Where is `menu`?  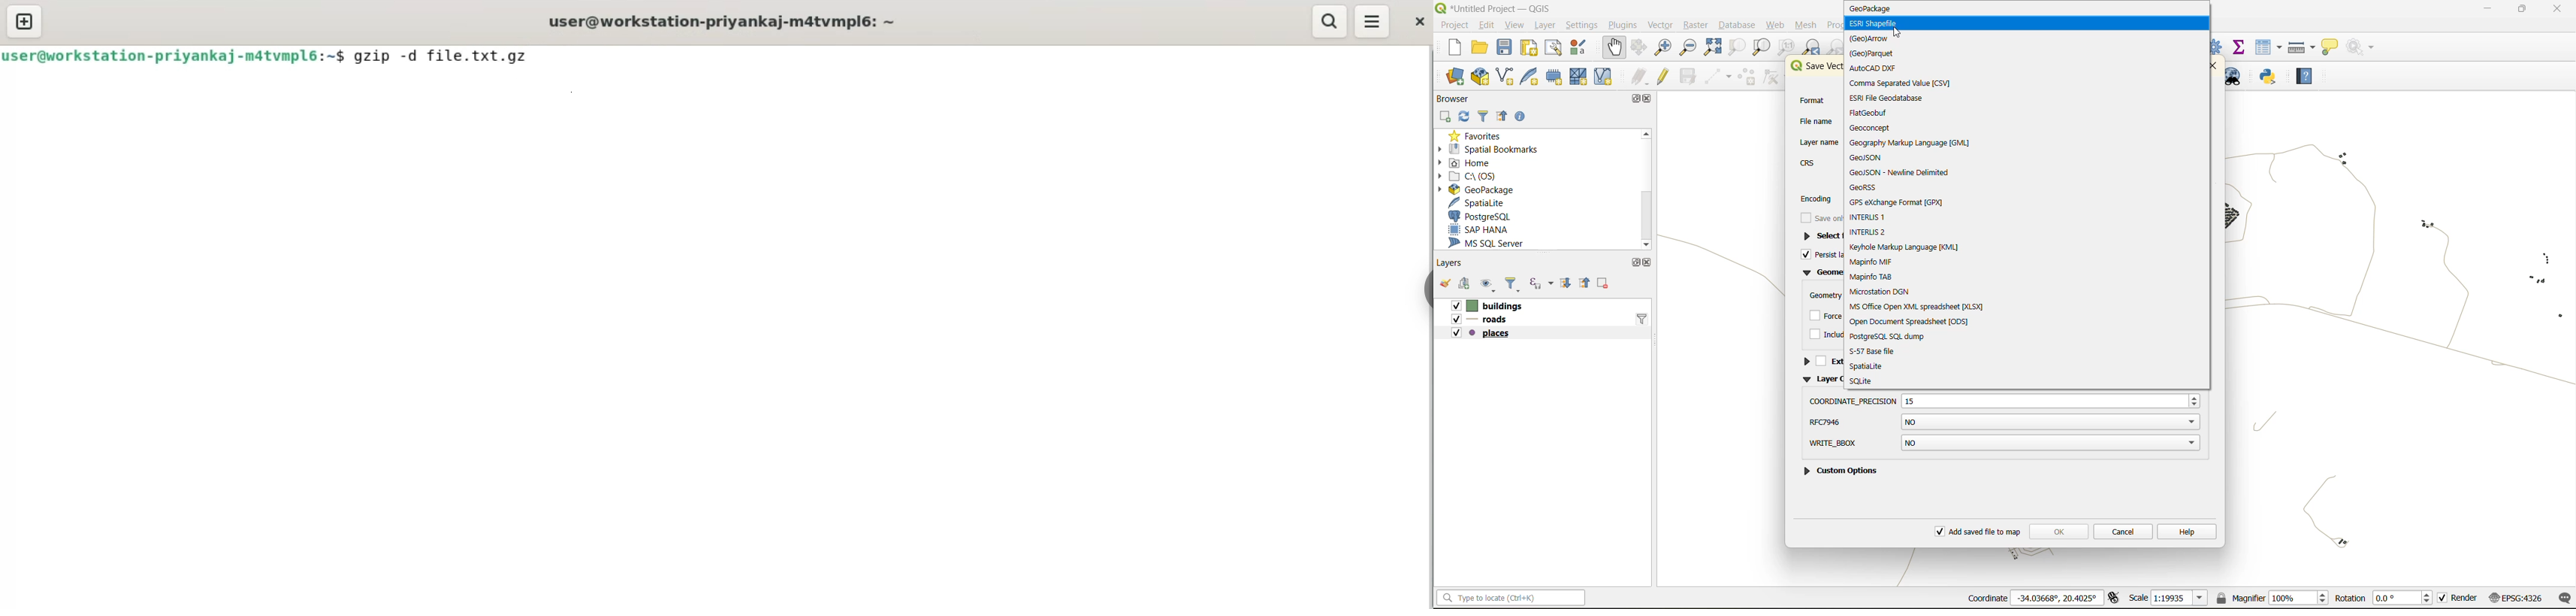 menu is located at coordinates (1373, 21).